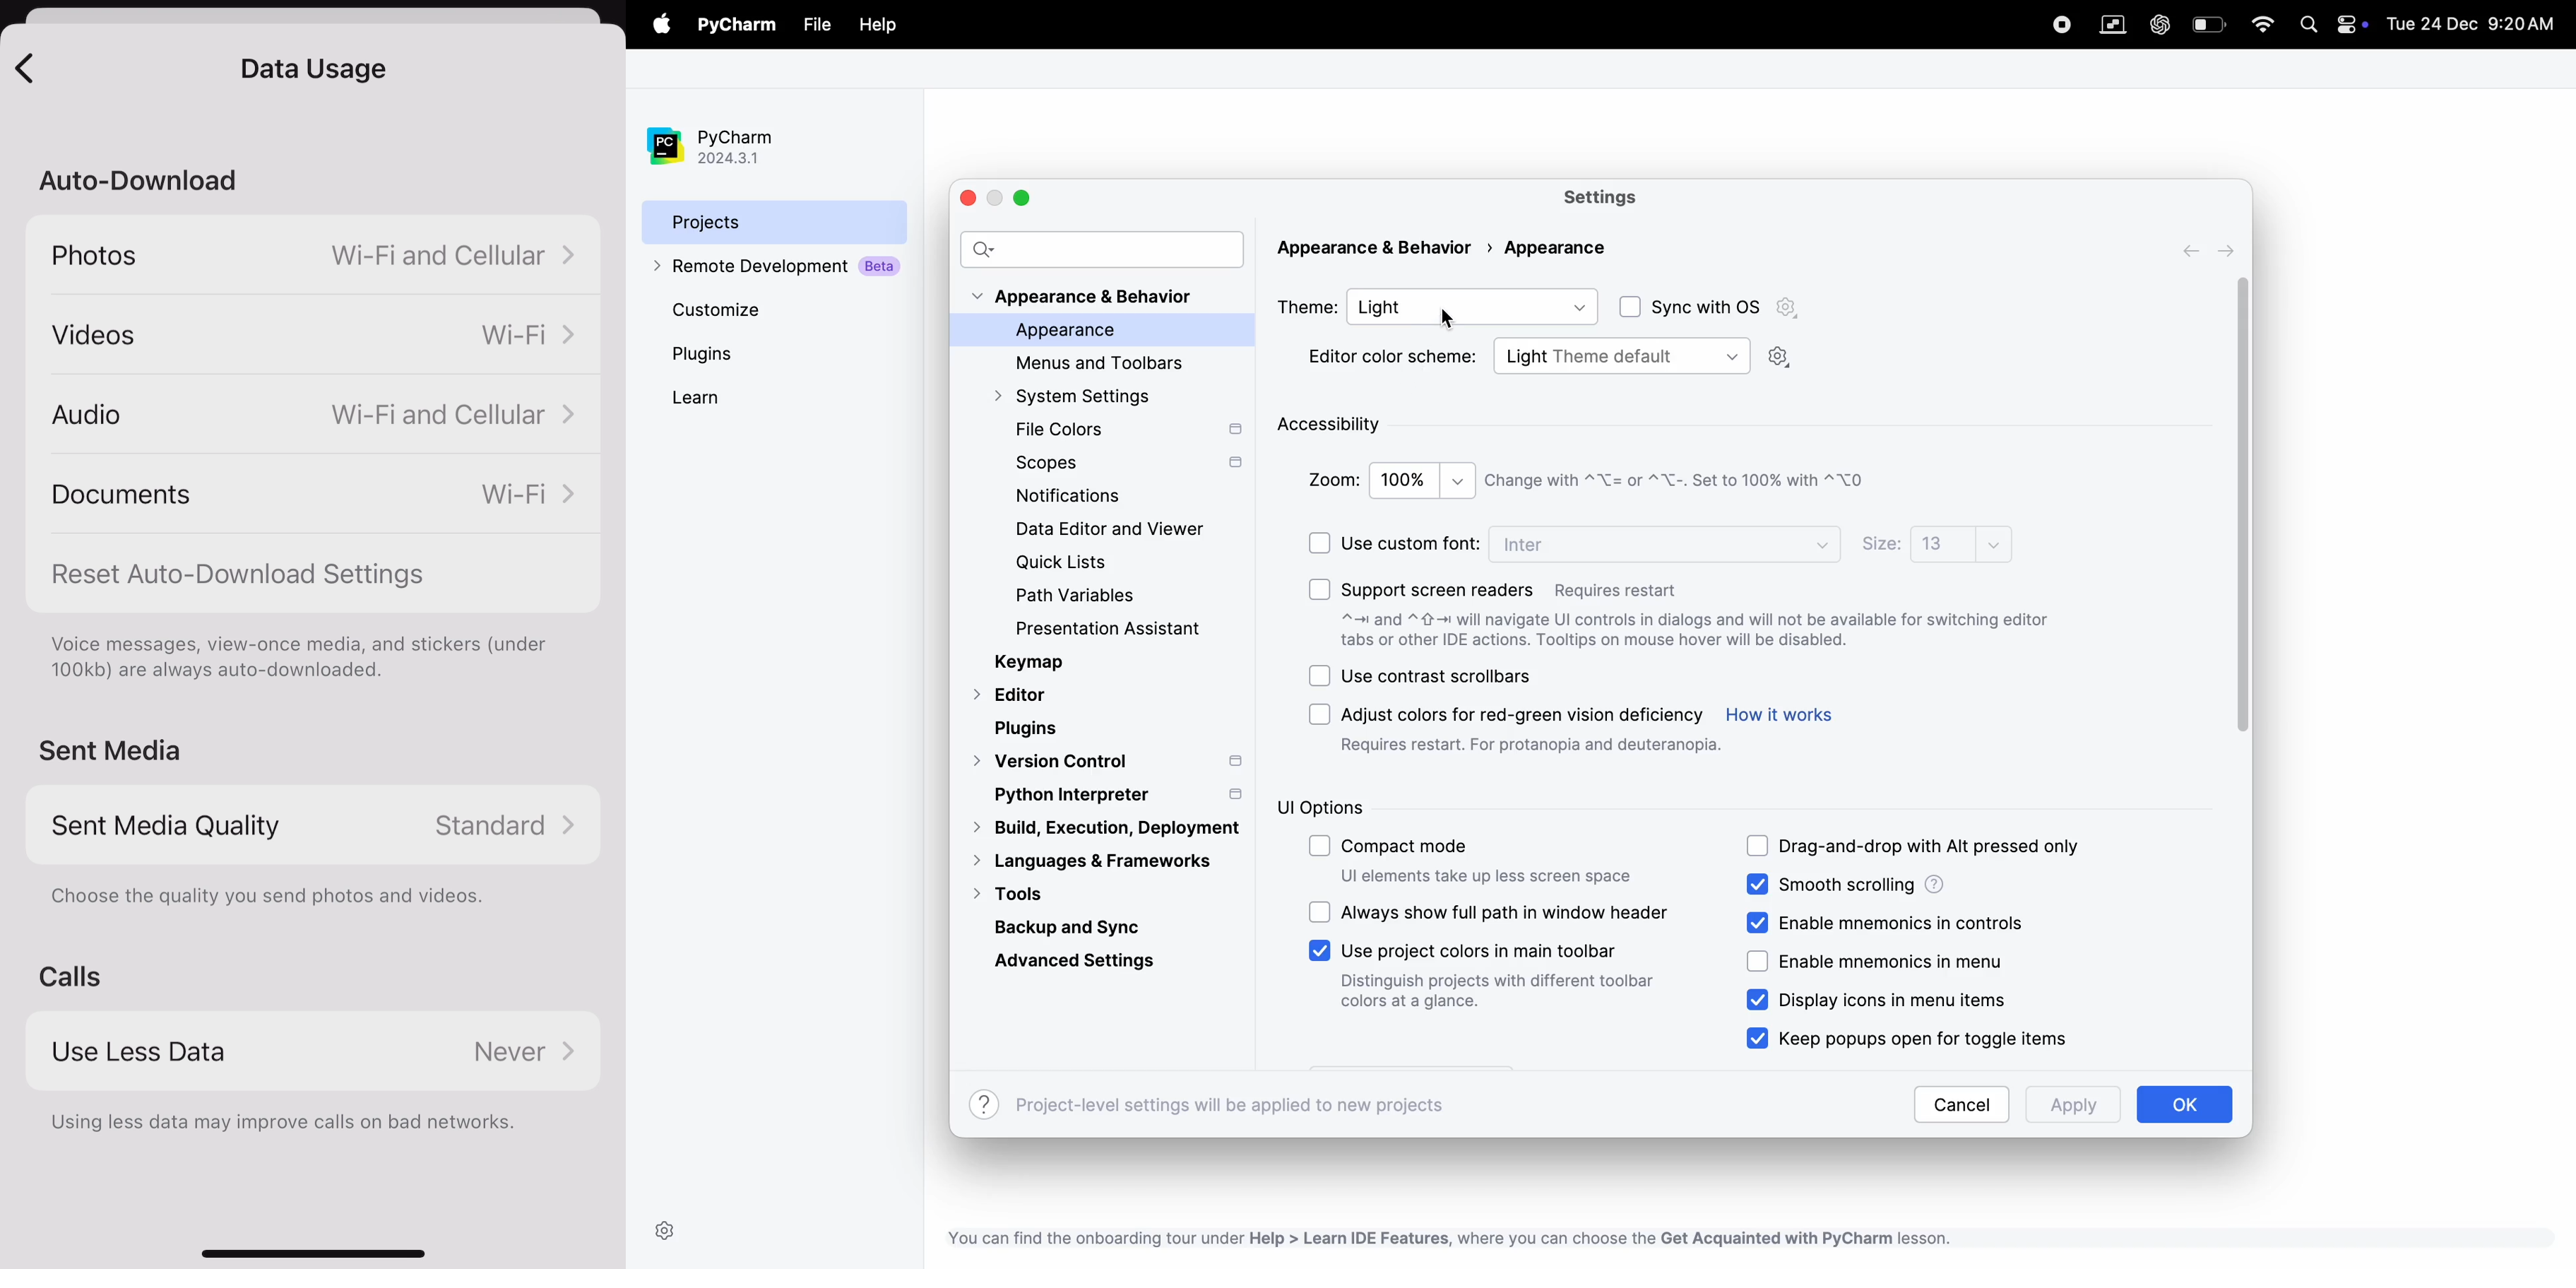 Image resolution: width=2576 pixels, height=1288 pixels. I want to click on backup and synce, so click(1090, 925).